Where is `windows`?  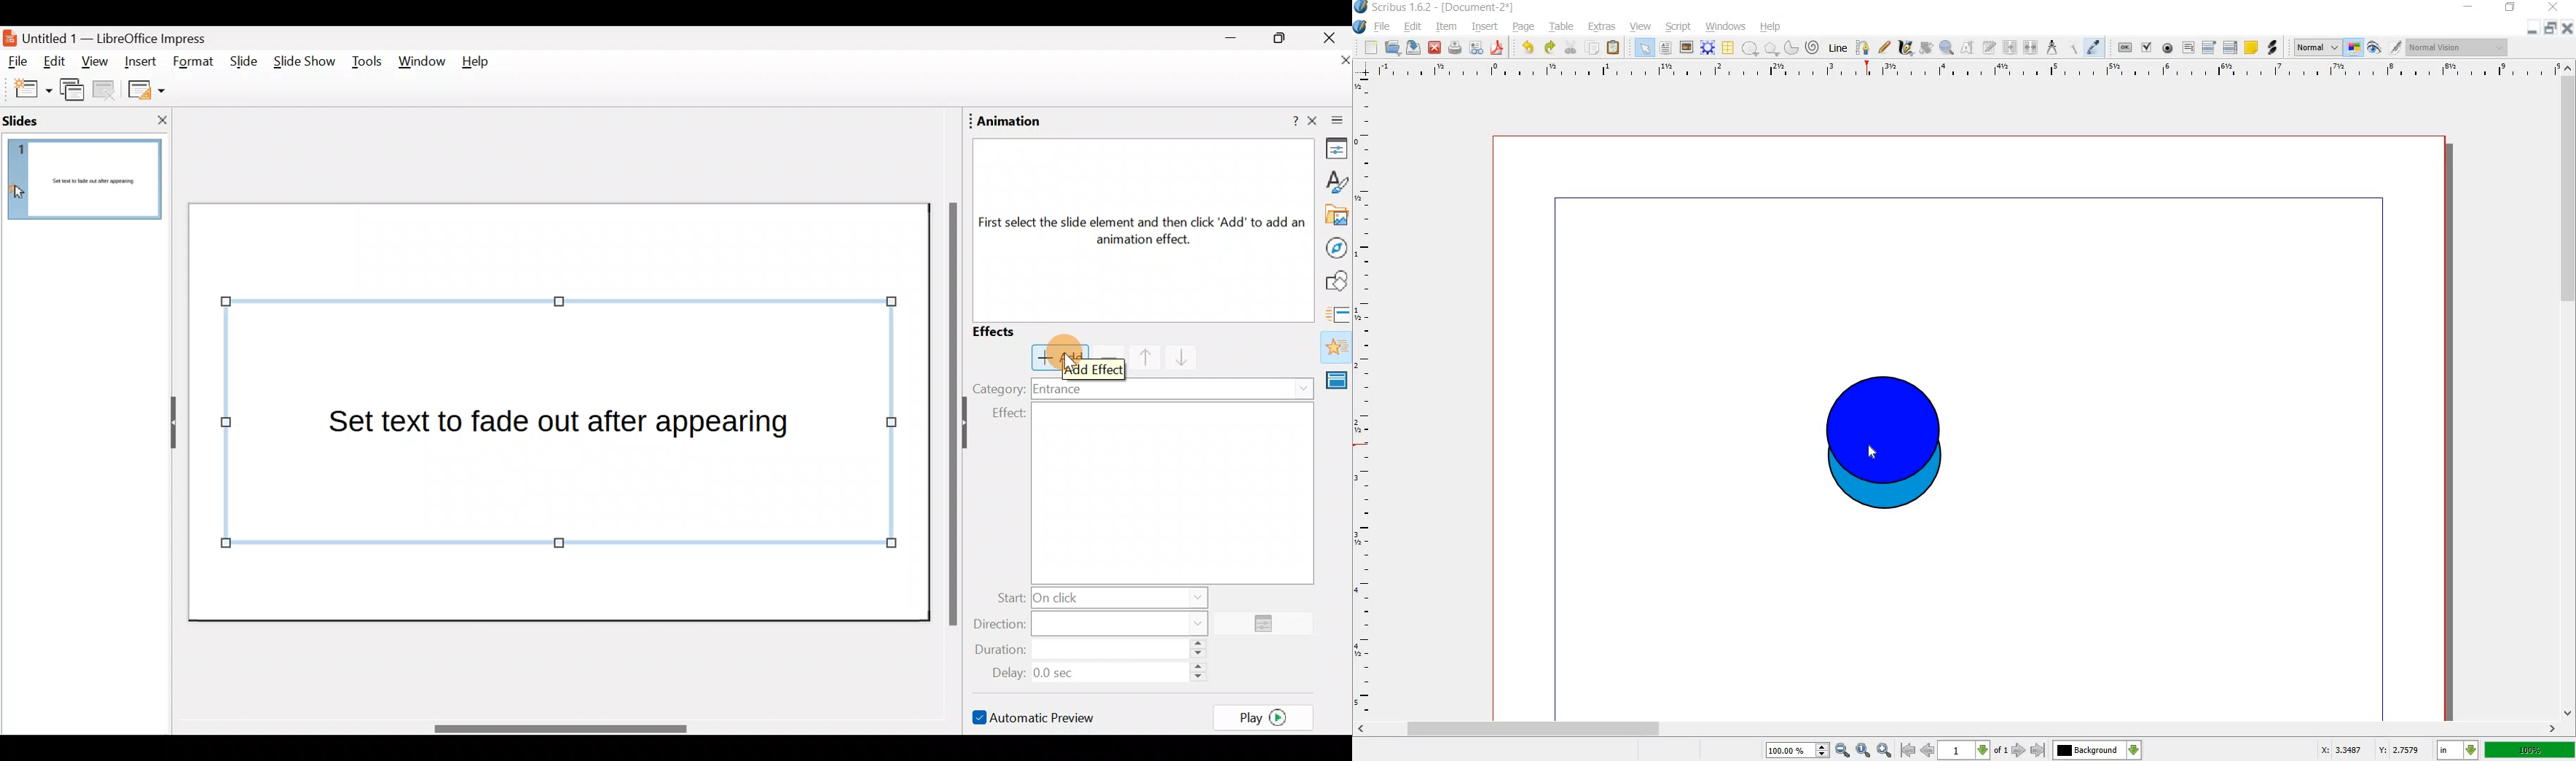
windows is located at coordinates (1725, 27).